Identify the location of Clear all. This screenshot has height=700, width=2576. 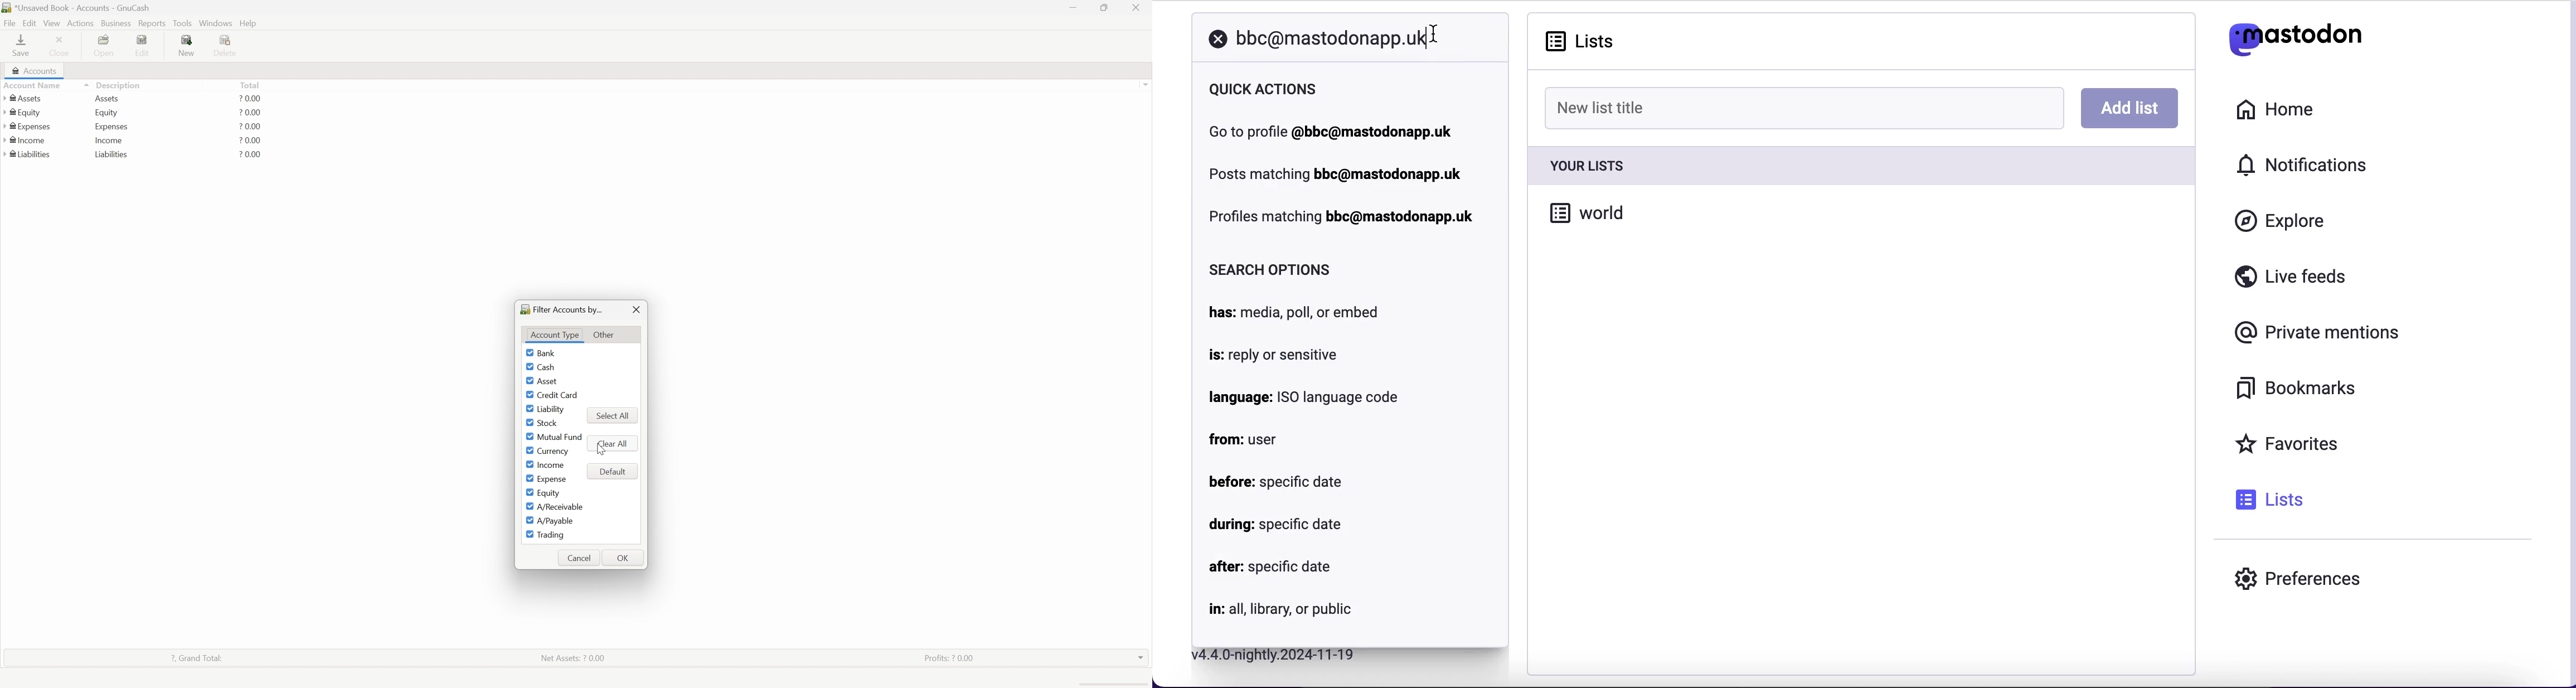
(612, 443).